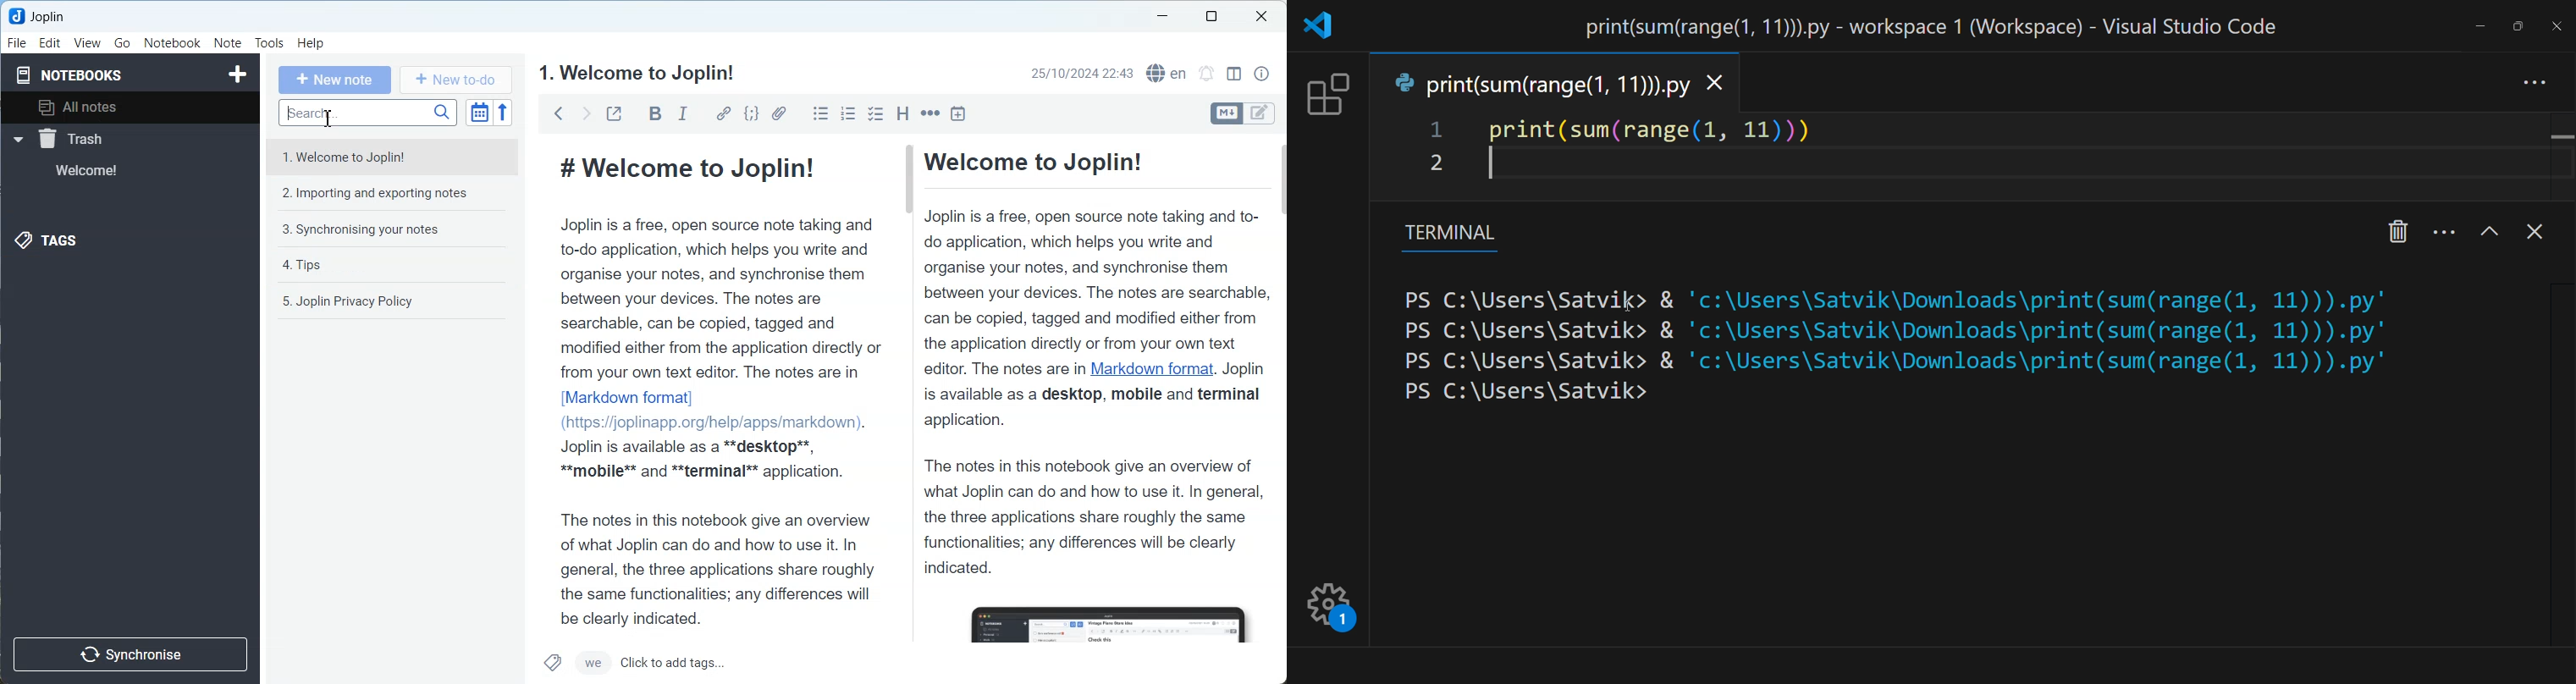 The image size is (2576, 700). I want to click on File, so click(18, 43).